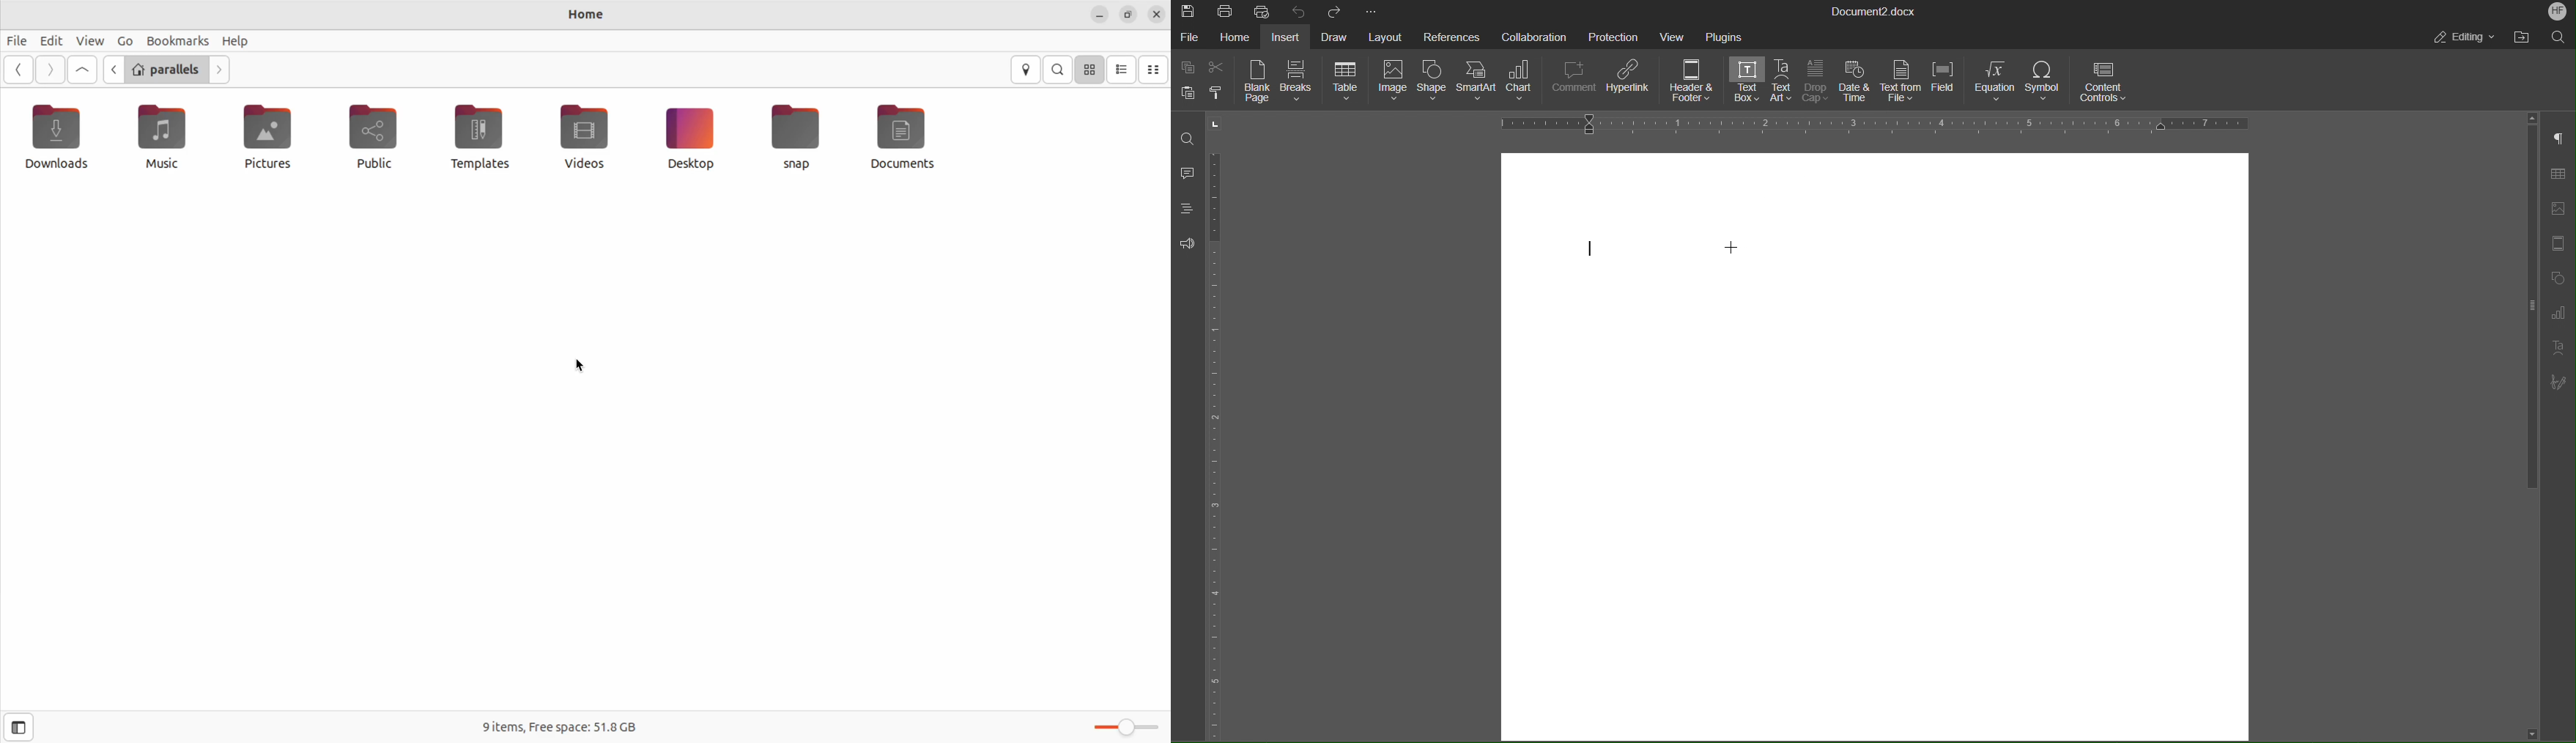  I want to click on Copy, so click(1187, 65).